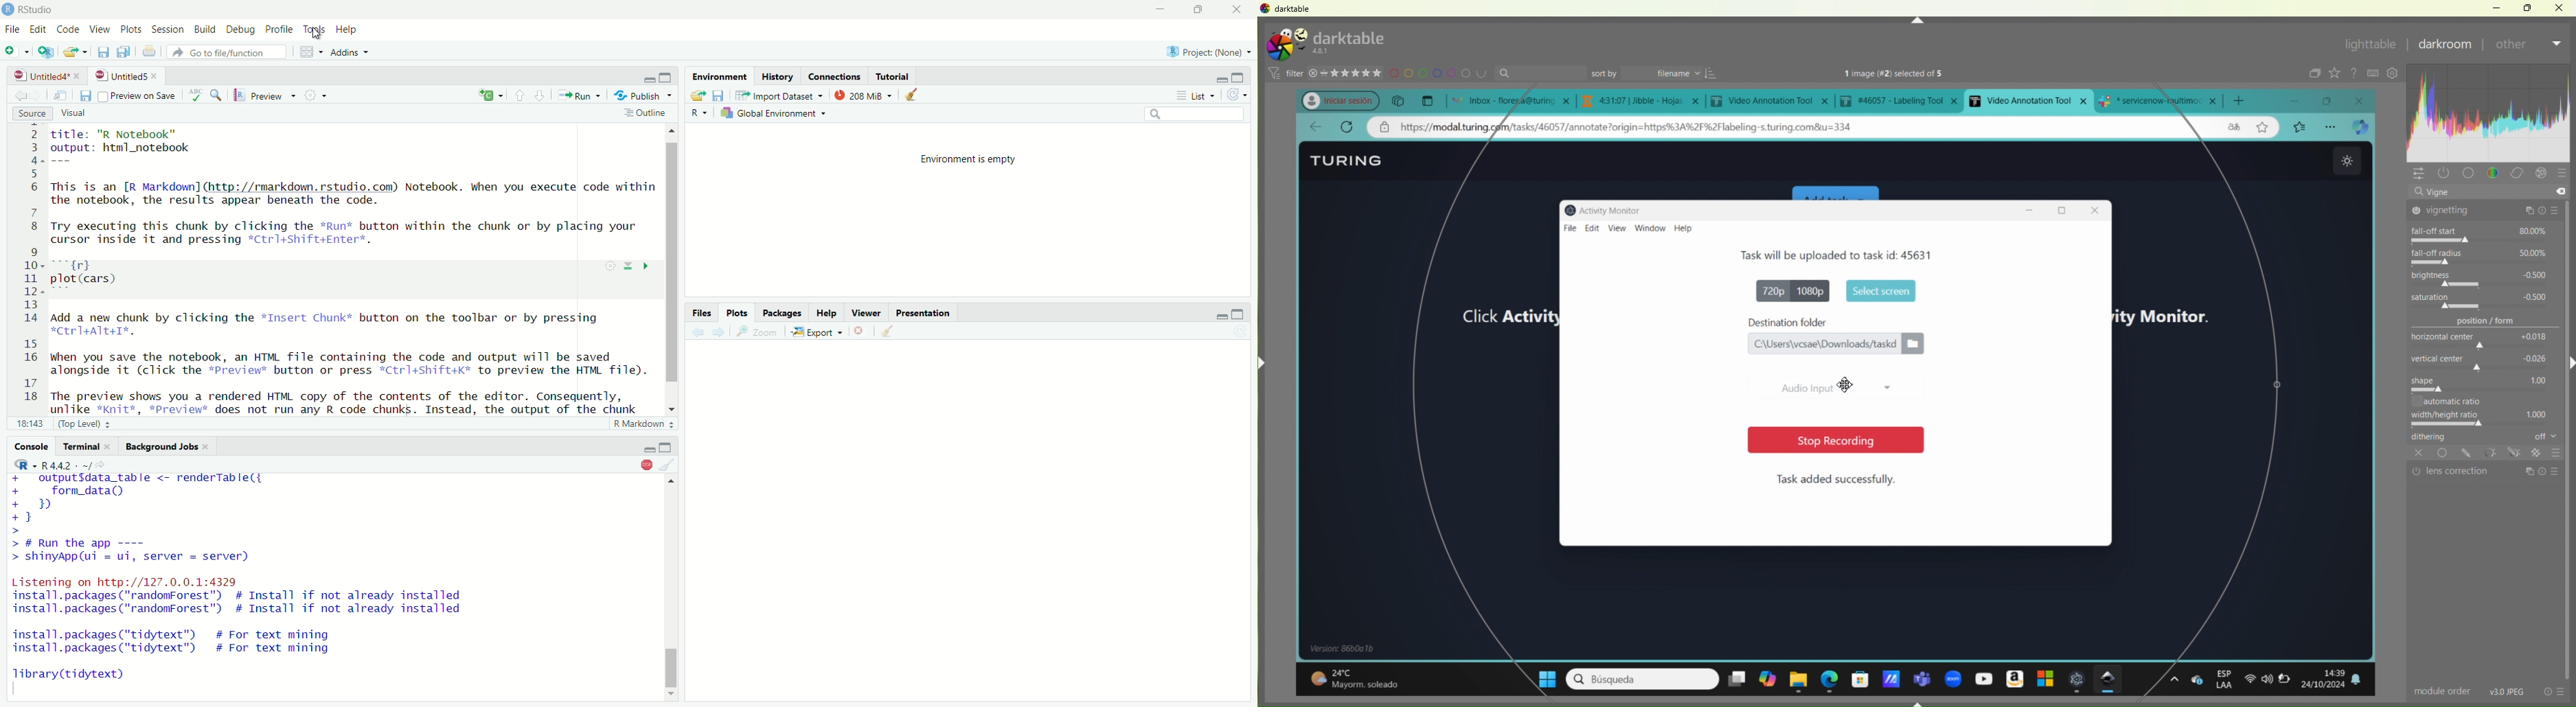 This screenshot has height=728, width=2576. Describe the element at coordinates (1952, 676) in the screenshot. I see `zoom` at that location.